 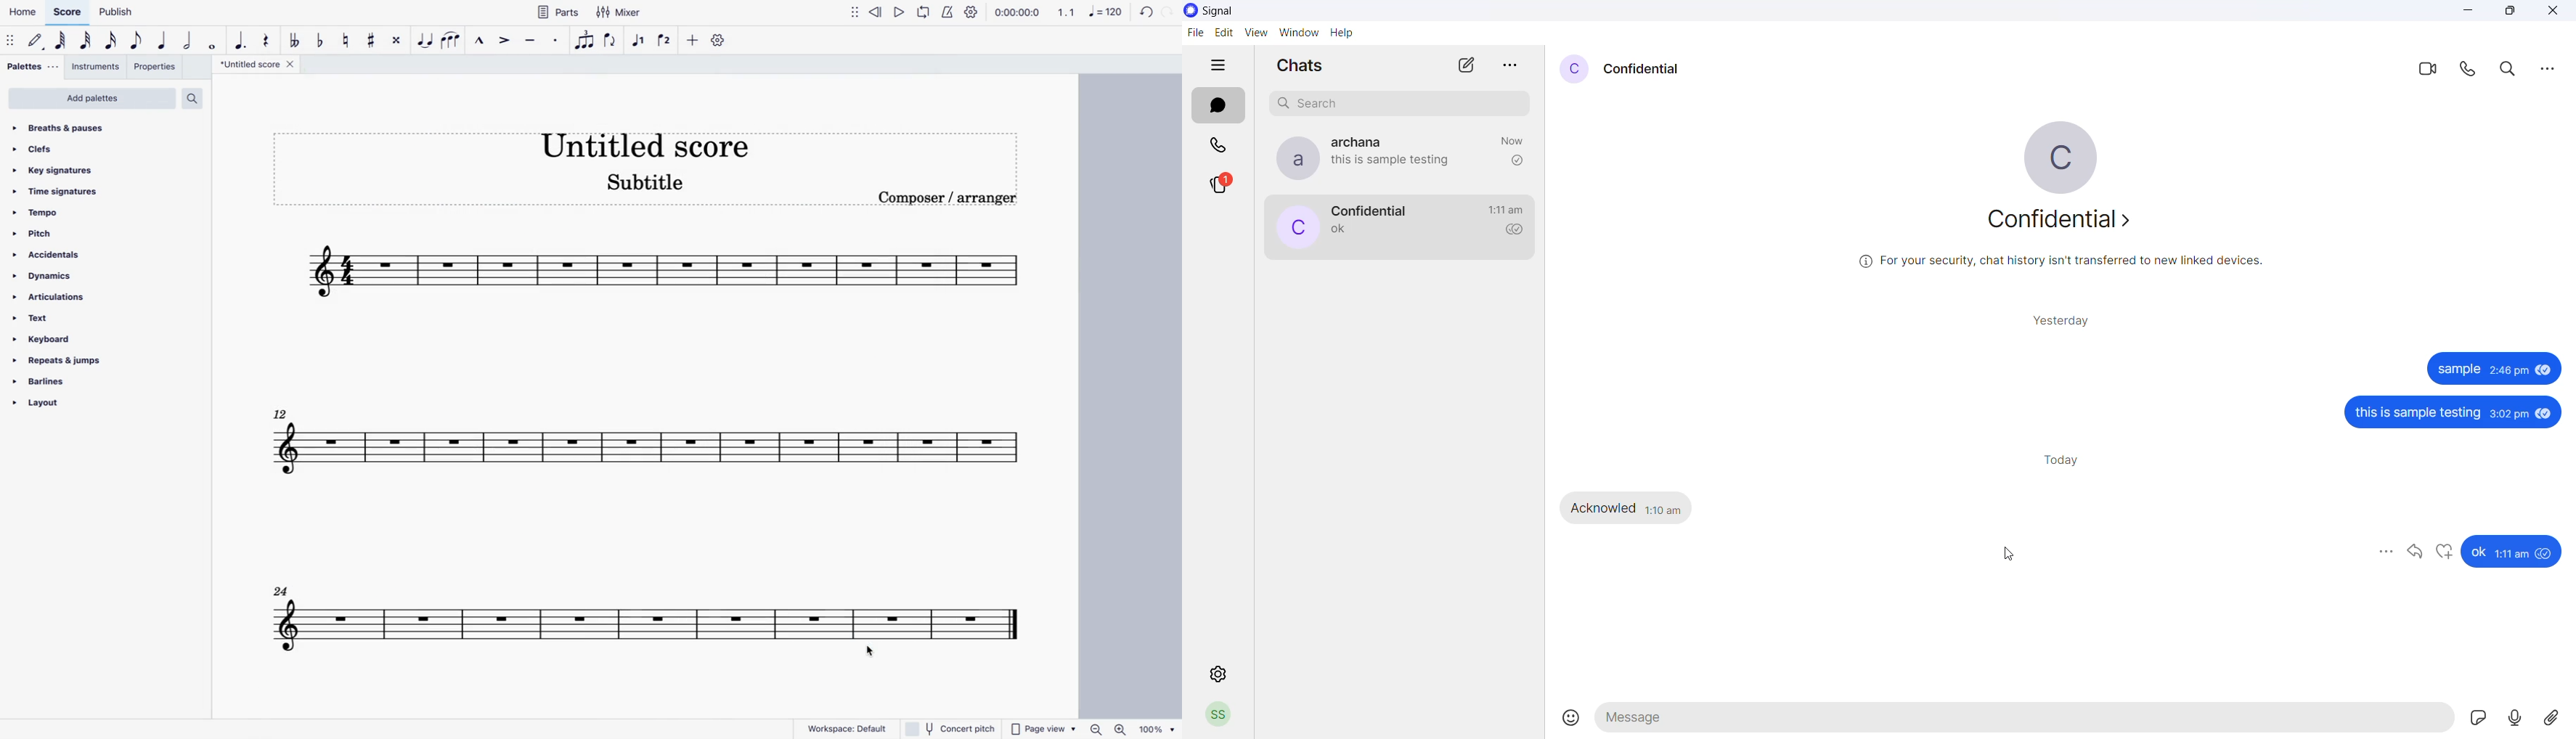 What do you see at coordinates (2471, 69) in the screenshot?
I see `voice call` at bounding box center [2471, 69].